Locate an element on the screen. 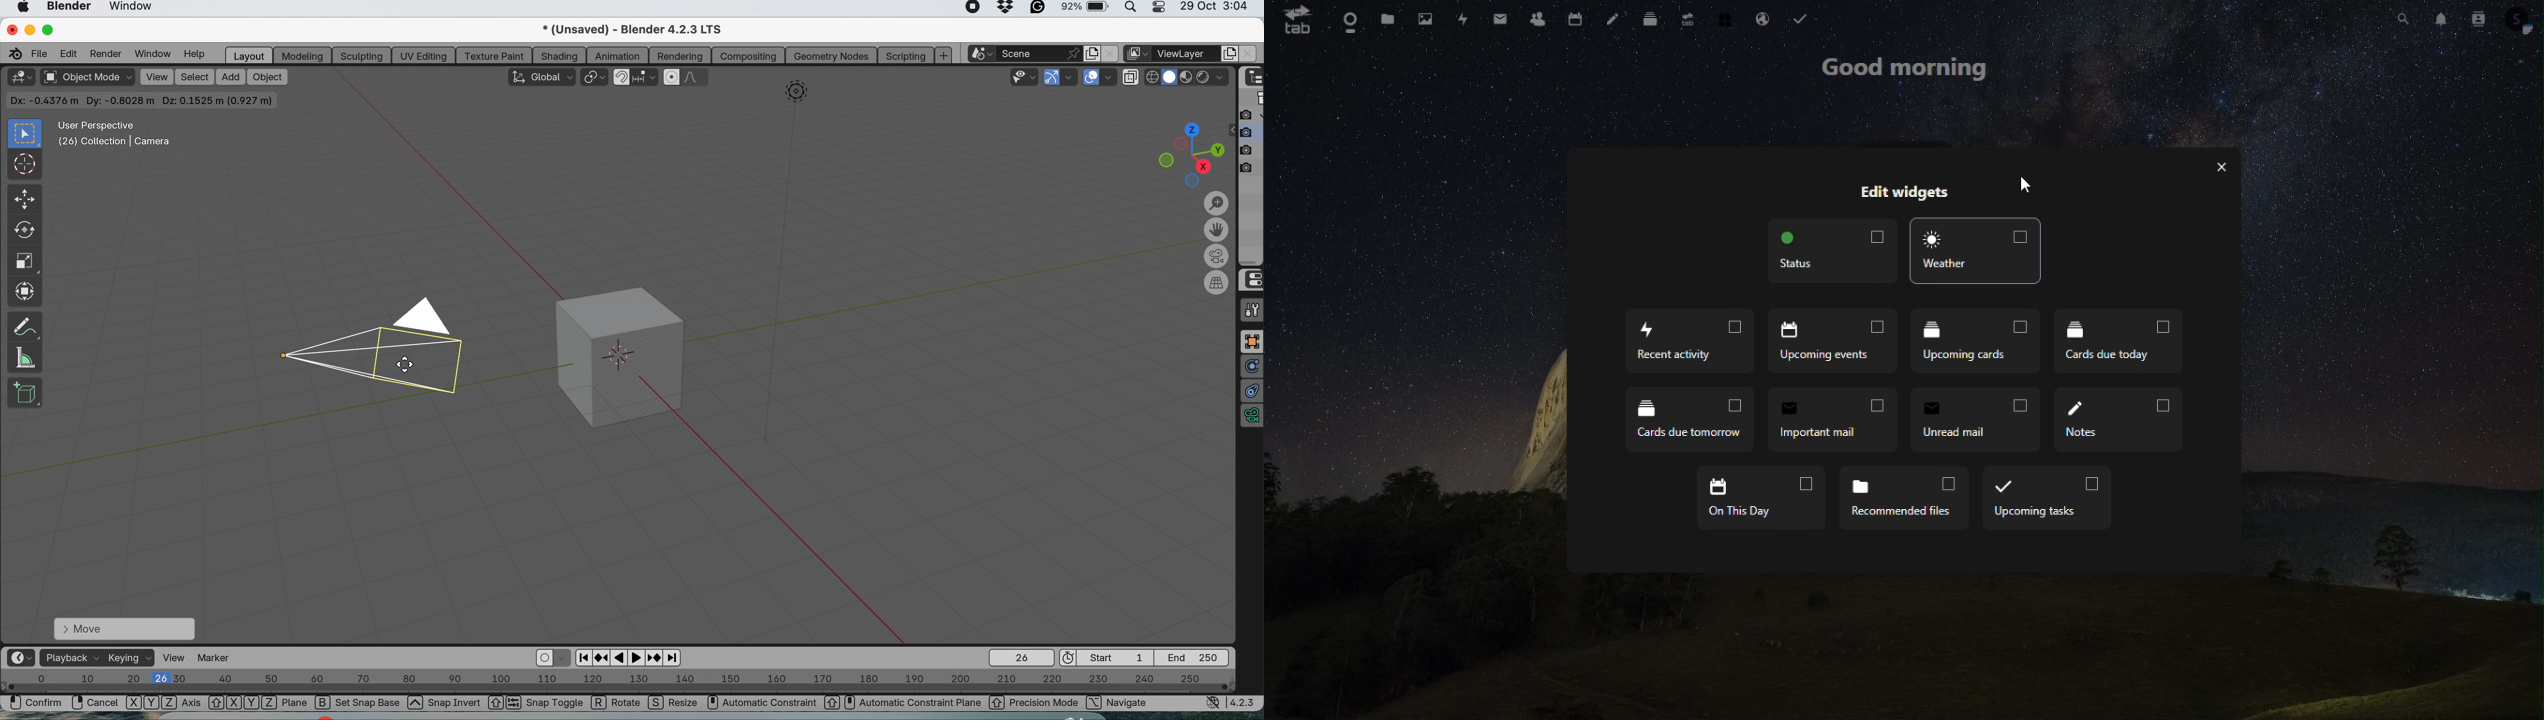  free trial is located at coordinates (1728, 17).